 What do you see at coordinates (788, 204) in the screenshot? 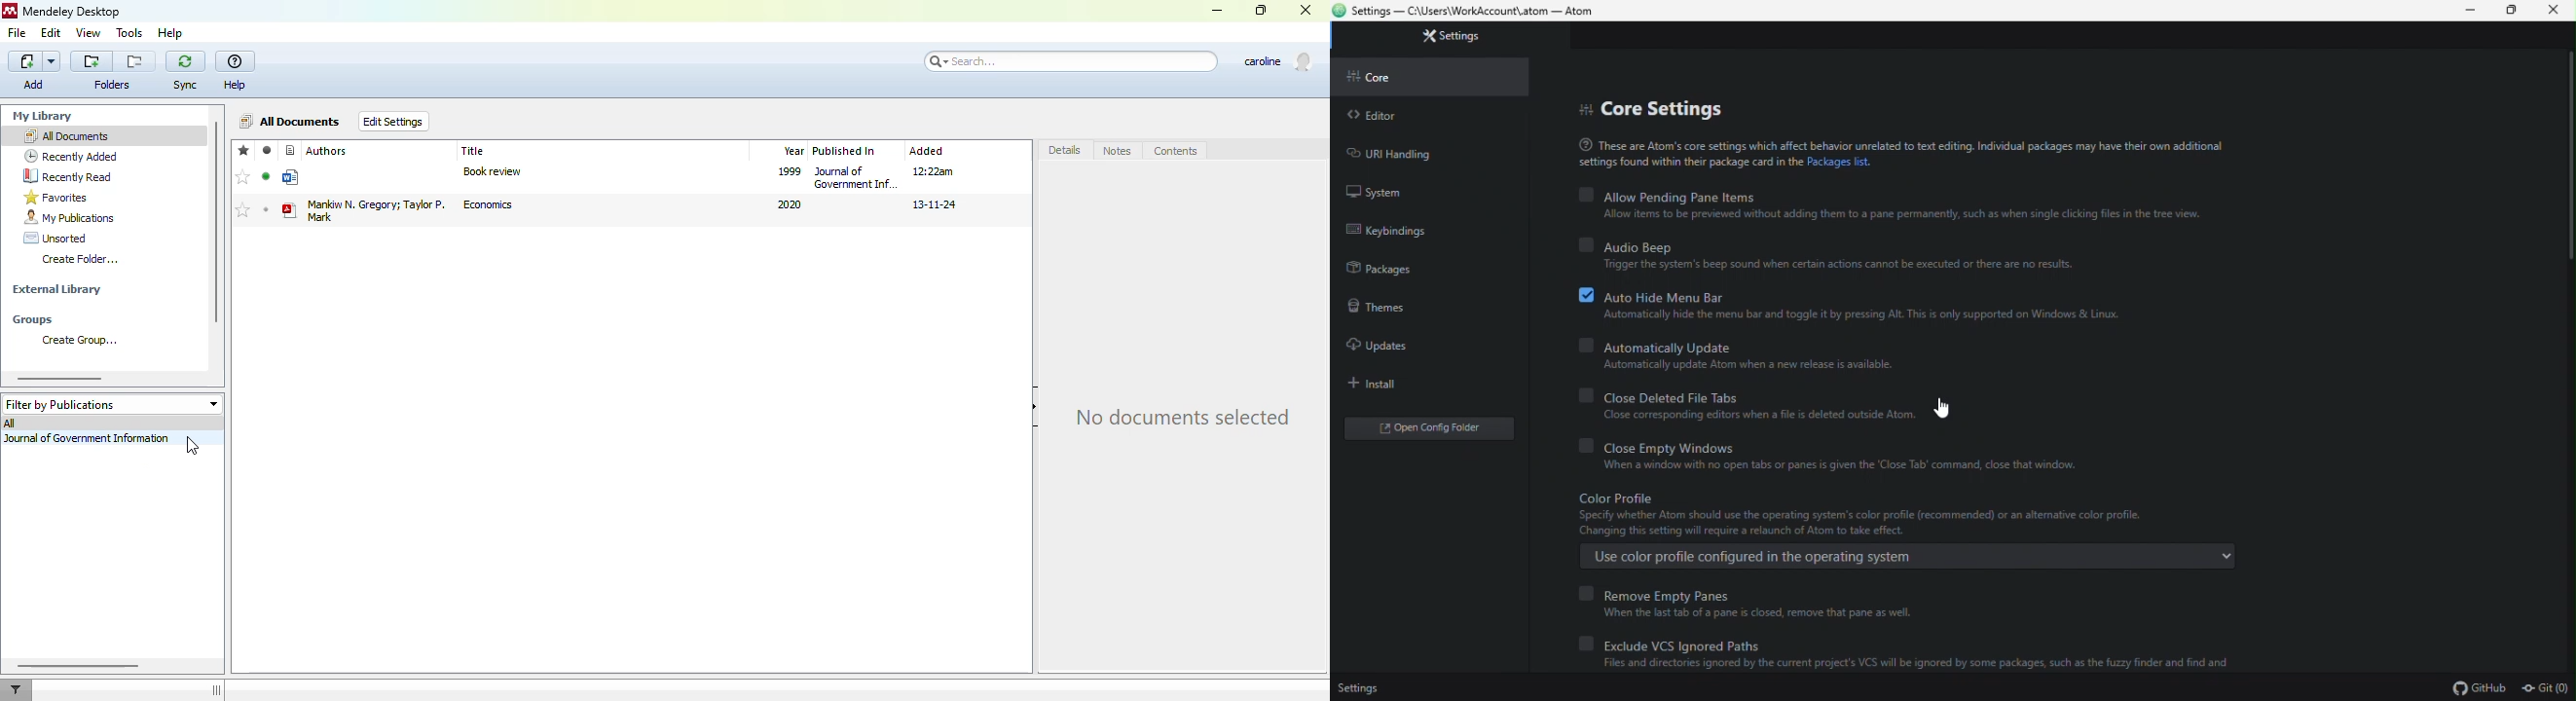
I see `2020` at bounding box center [788, 204].